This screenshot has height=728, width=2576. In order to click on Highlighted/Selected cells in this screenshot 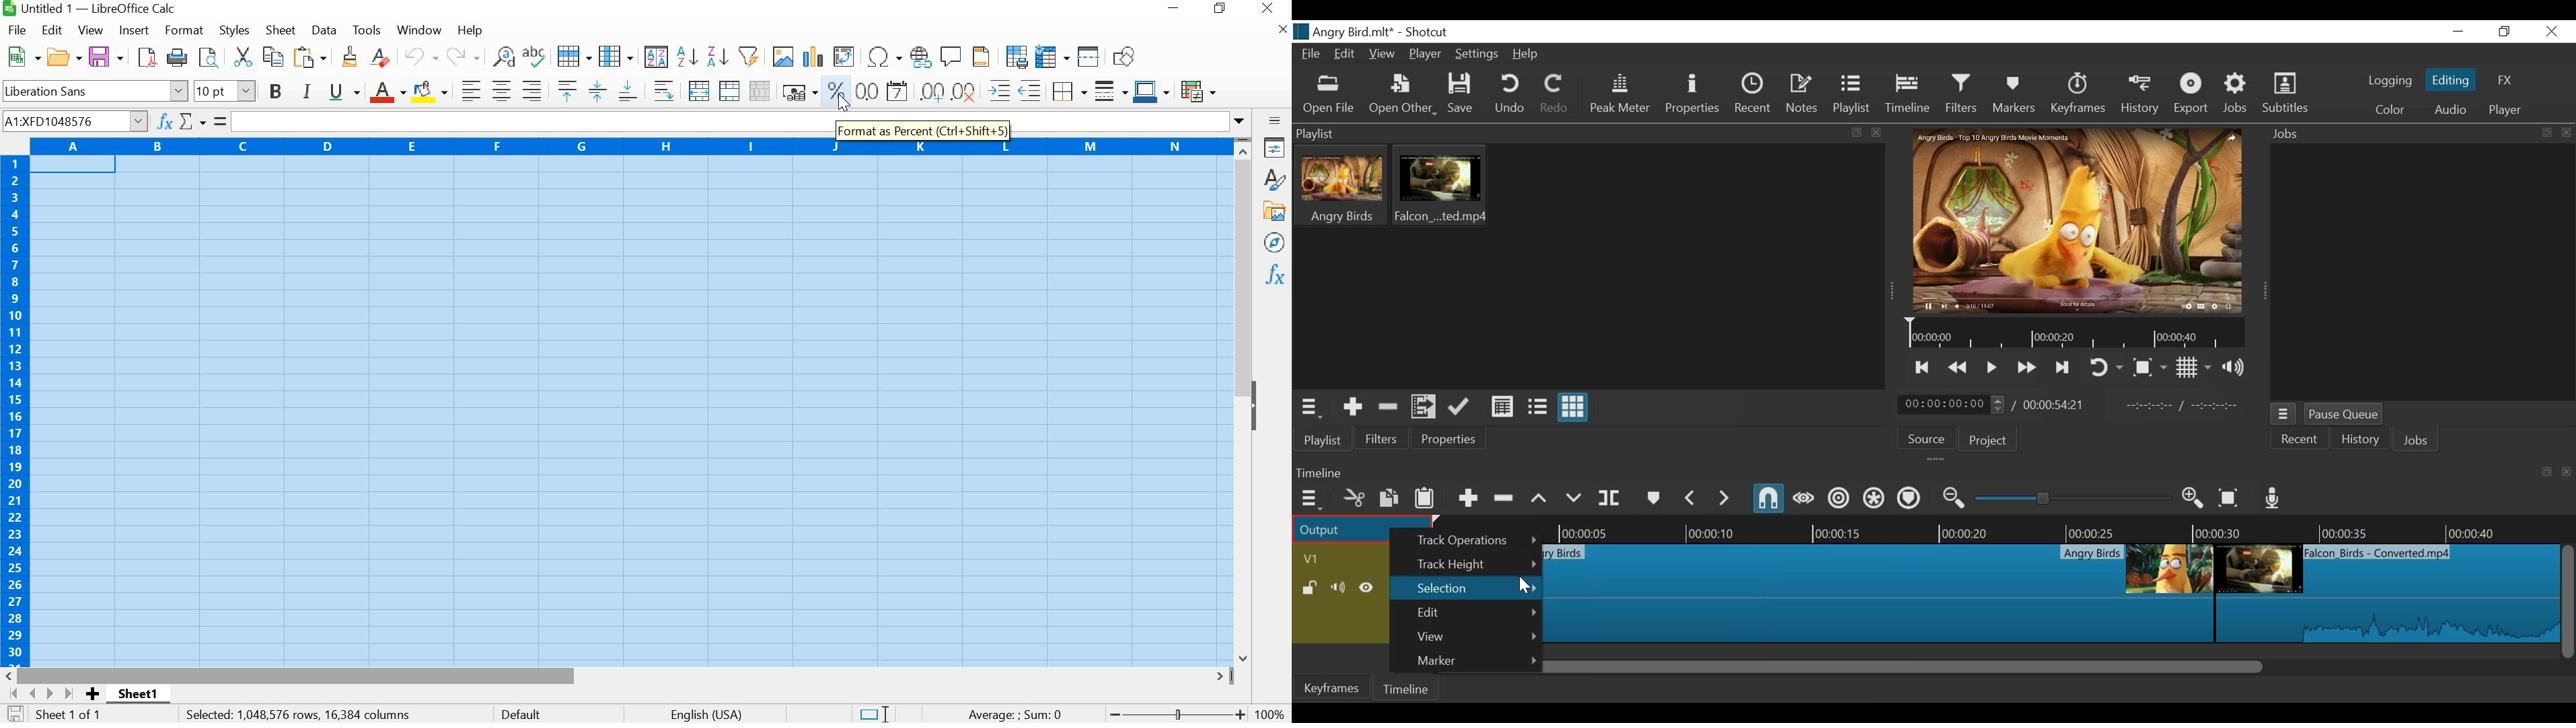, I will do `click(630, 409)`.